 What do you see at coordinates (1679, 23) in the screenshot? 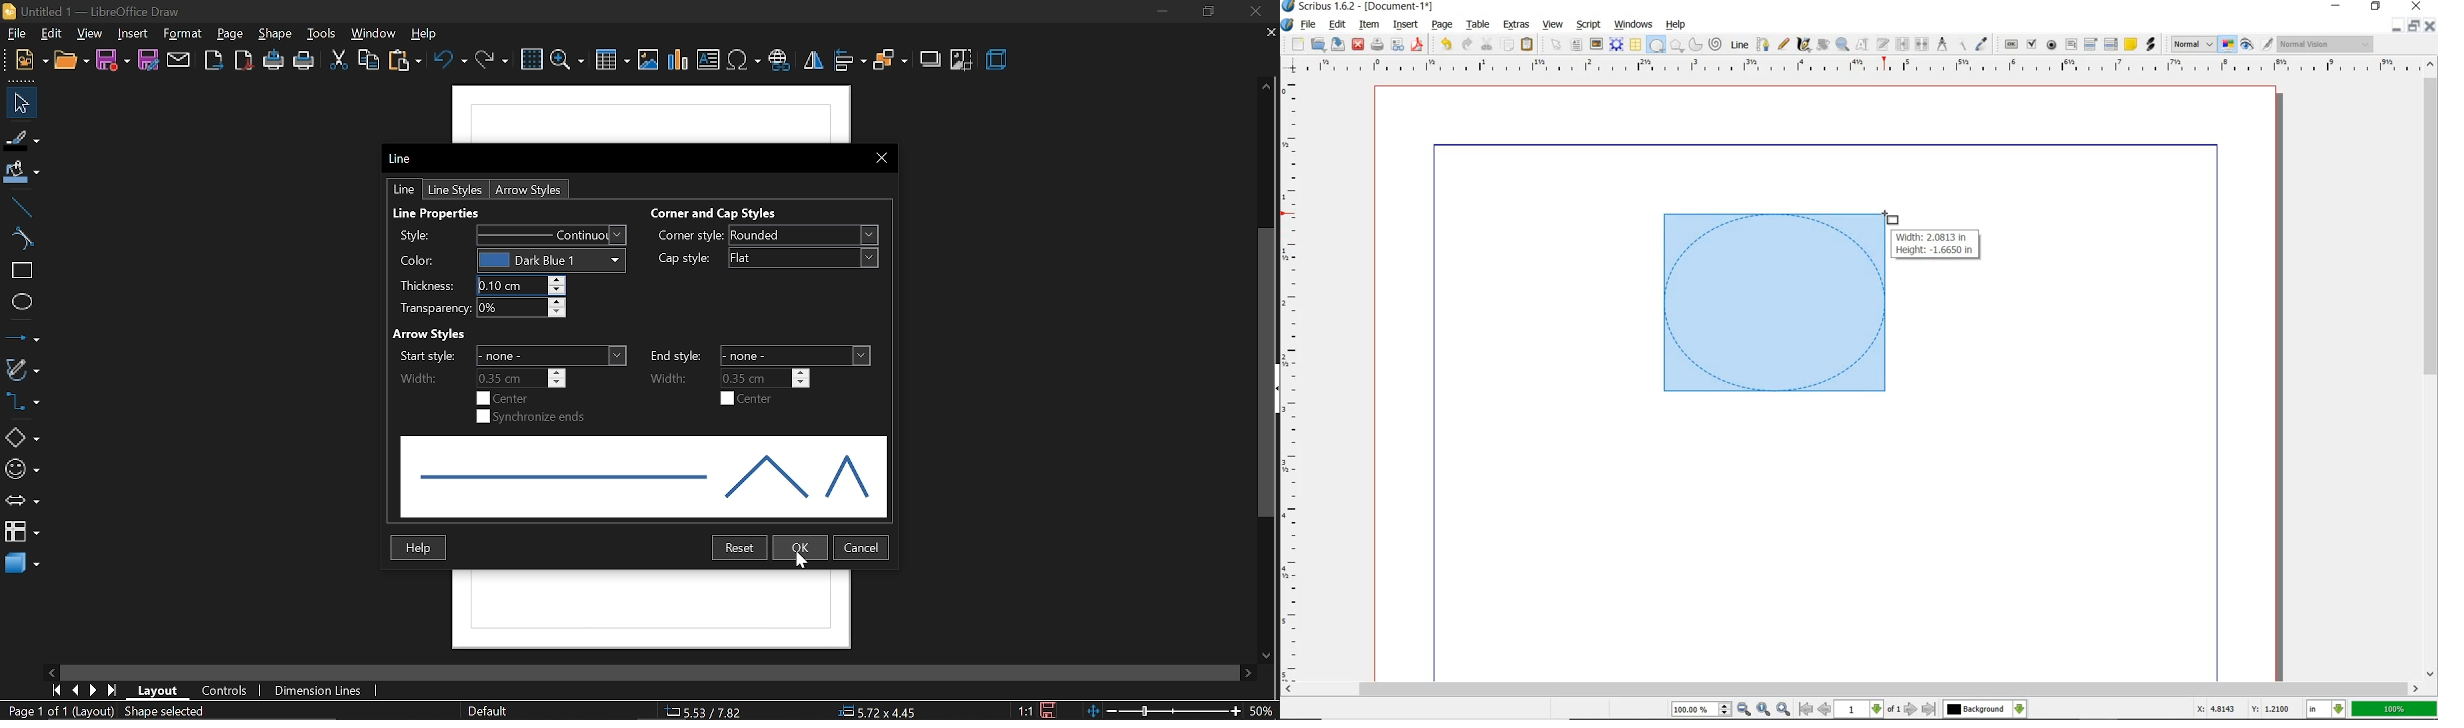
I see `HELP` at bounding box center [1679, 23].